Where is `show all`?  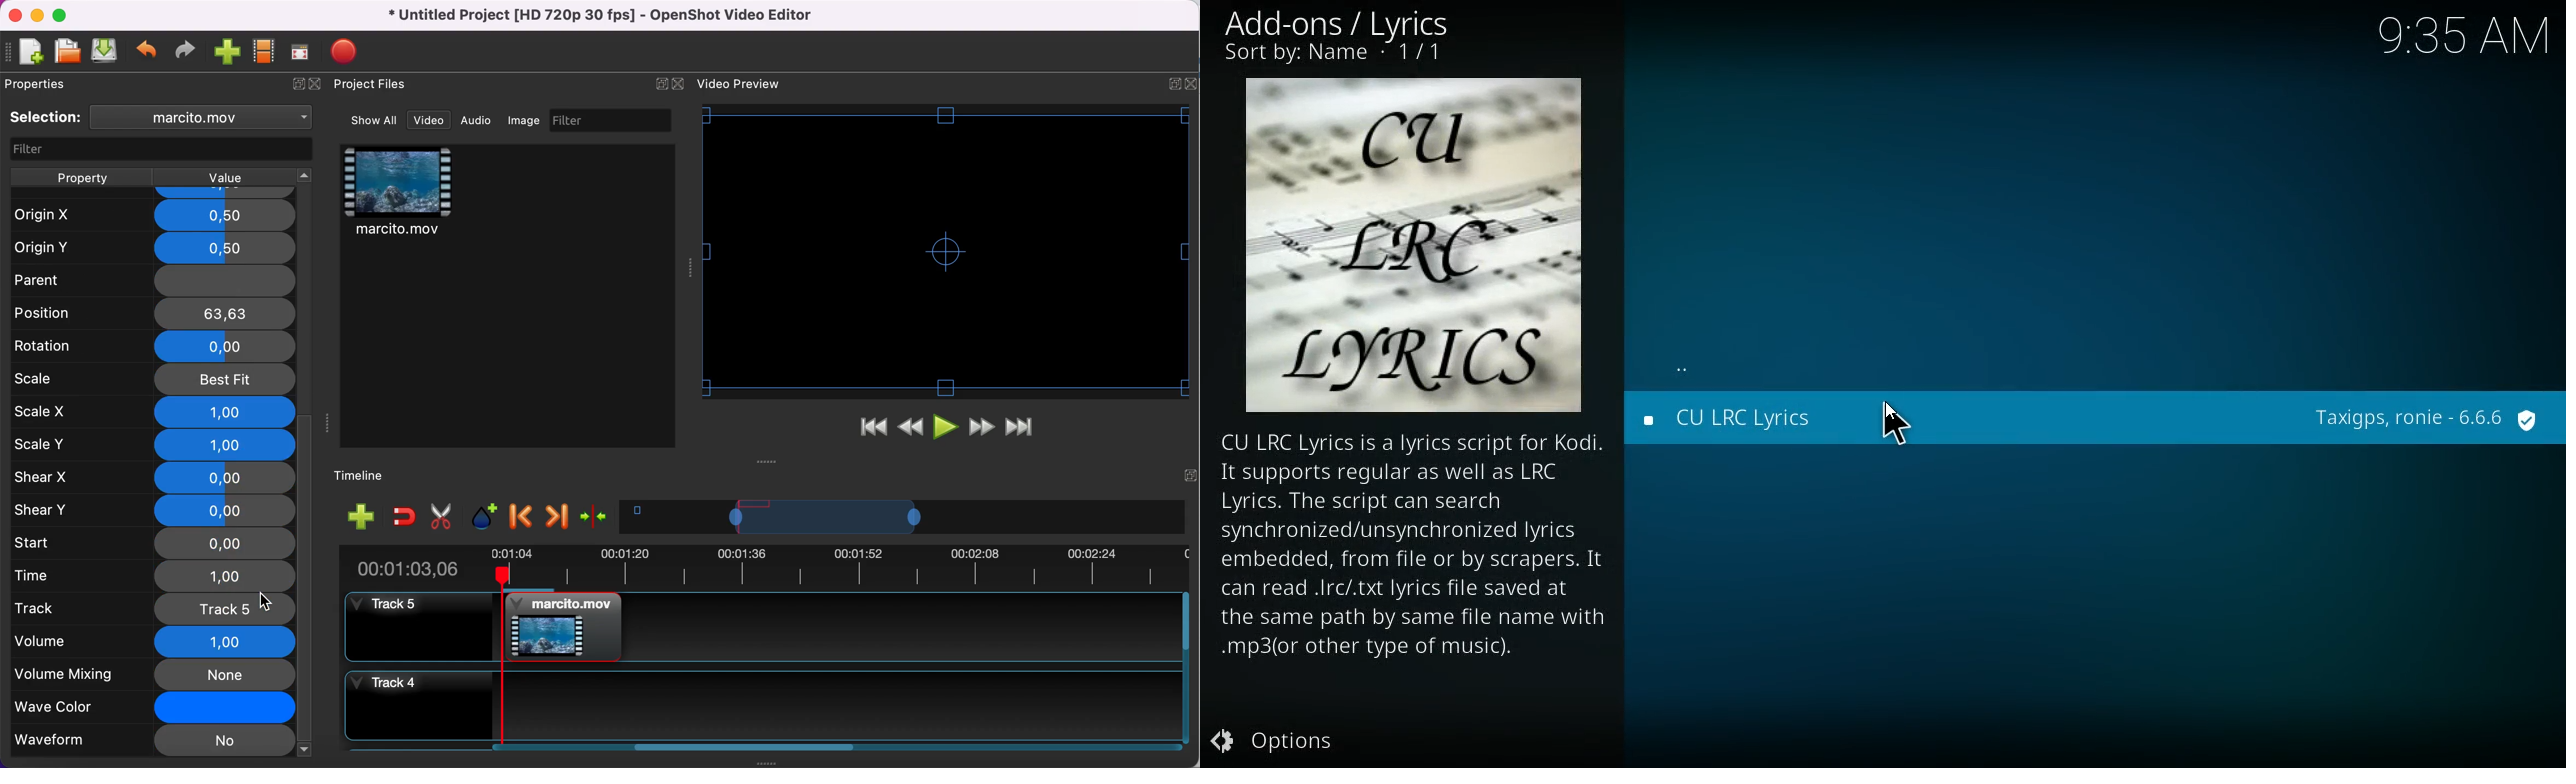
show all is located at coordinates (375, 120).